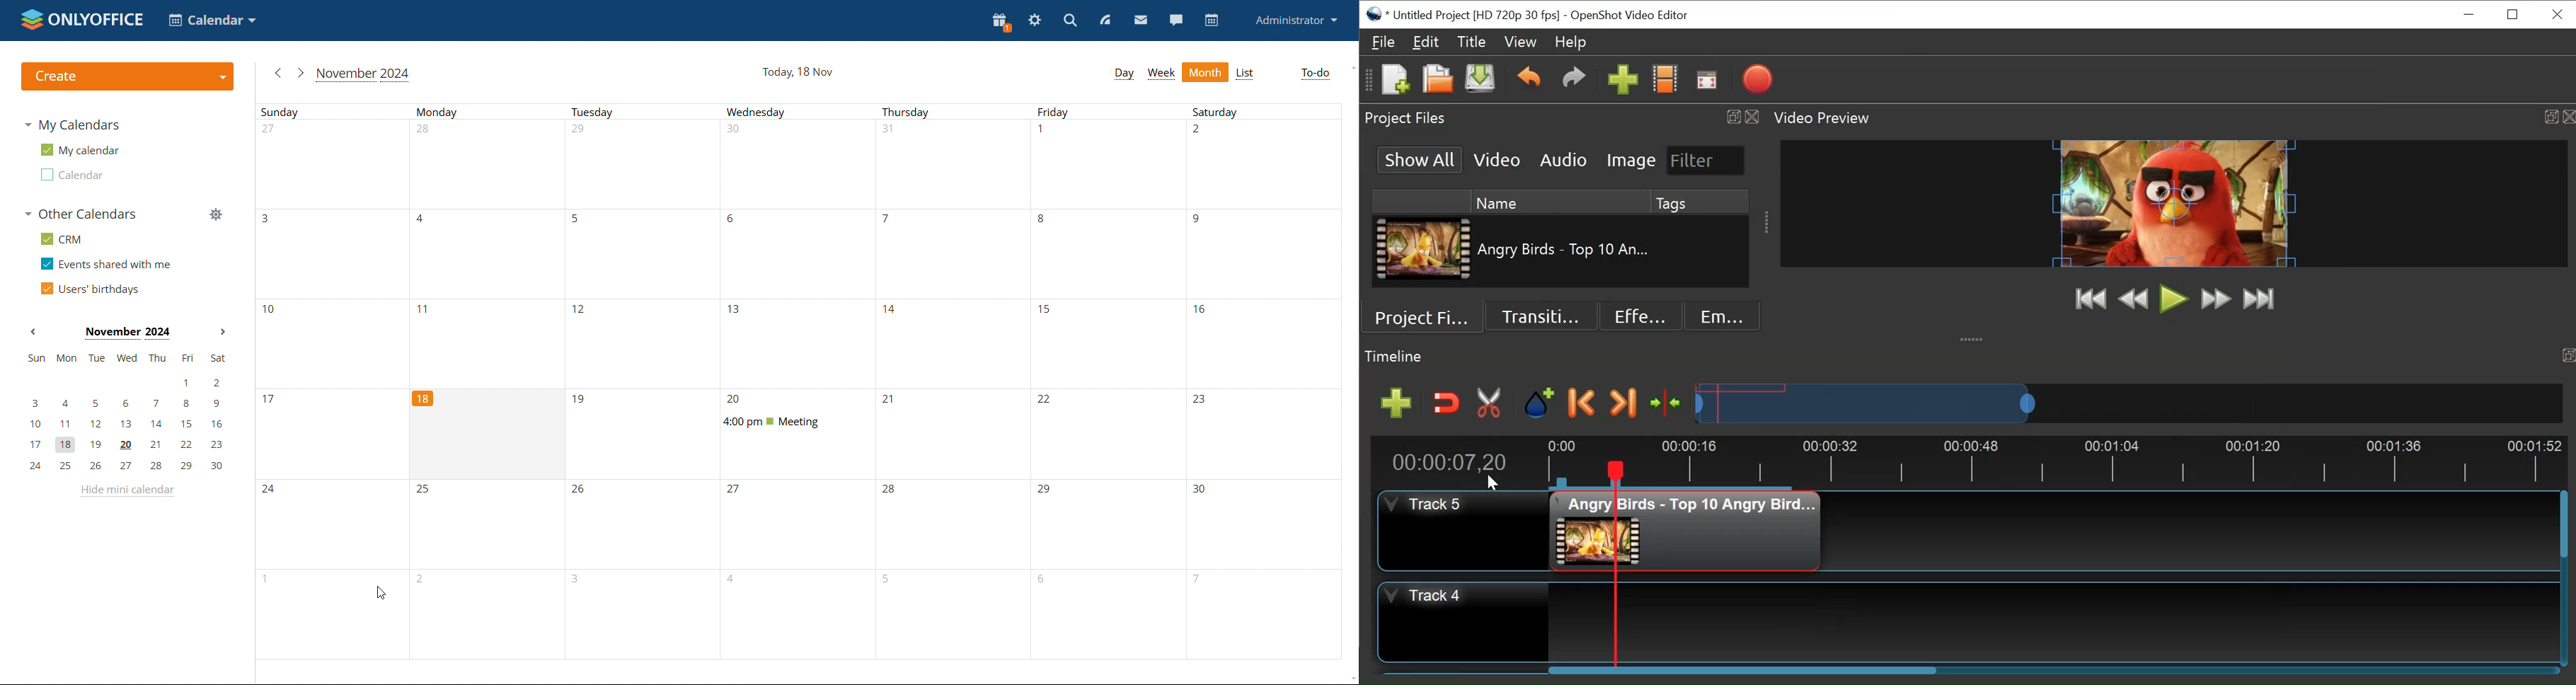 Image resolution: width=2576 pixels, height=700 pixels. Describe the element at coordinates (1350, 68) in the screenshot. I see `scroll up` at that location.